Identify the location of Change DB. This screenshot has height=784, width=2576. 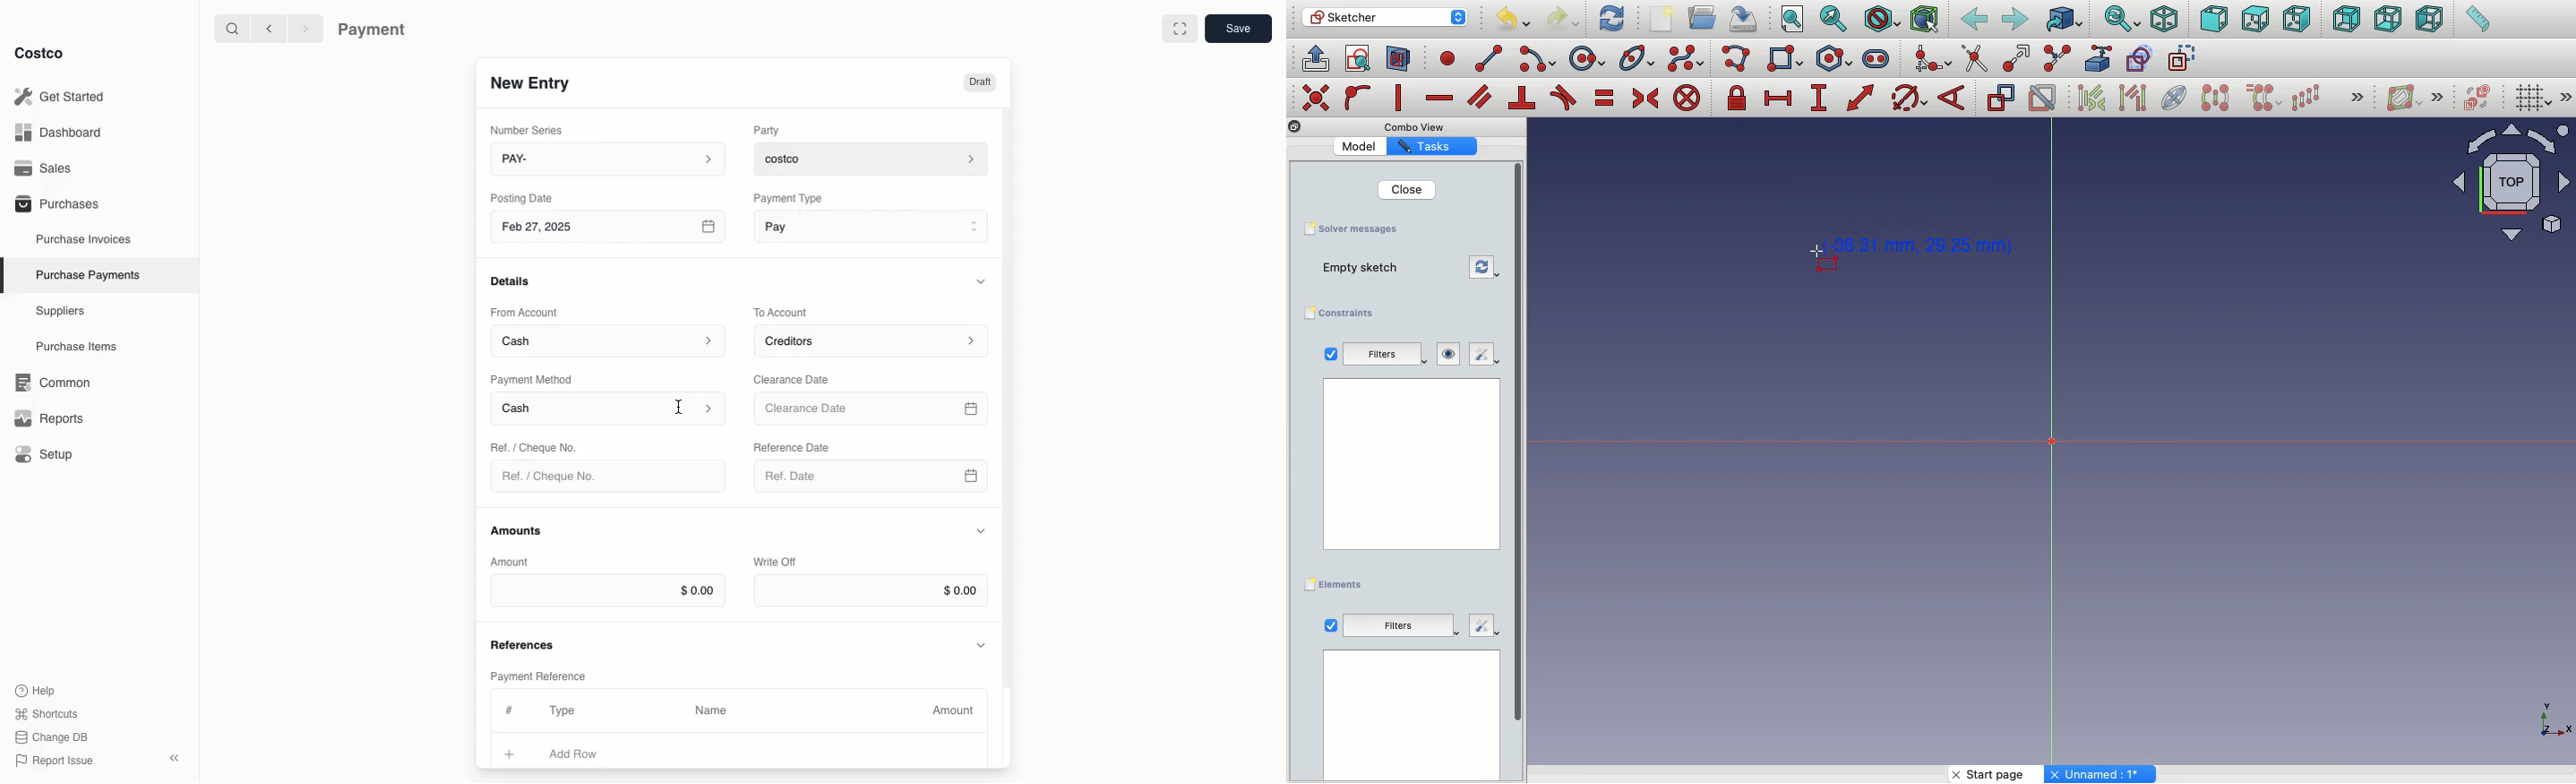
(55, 737).